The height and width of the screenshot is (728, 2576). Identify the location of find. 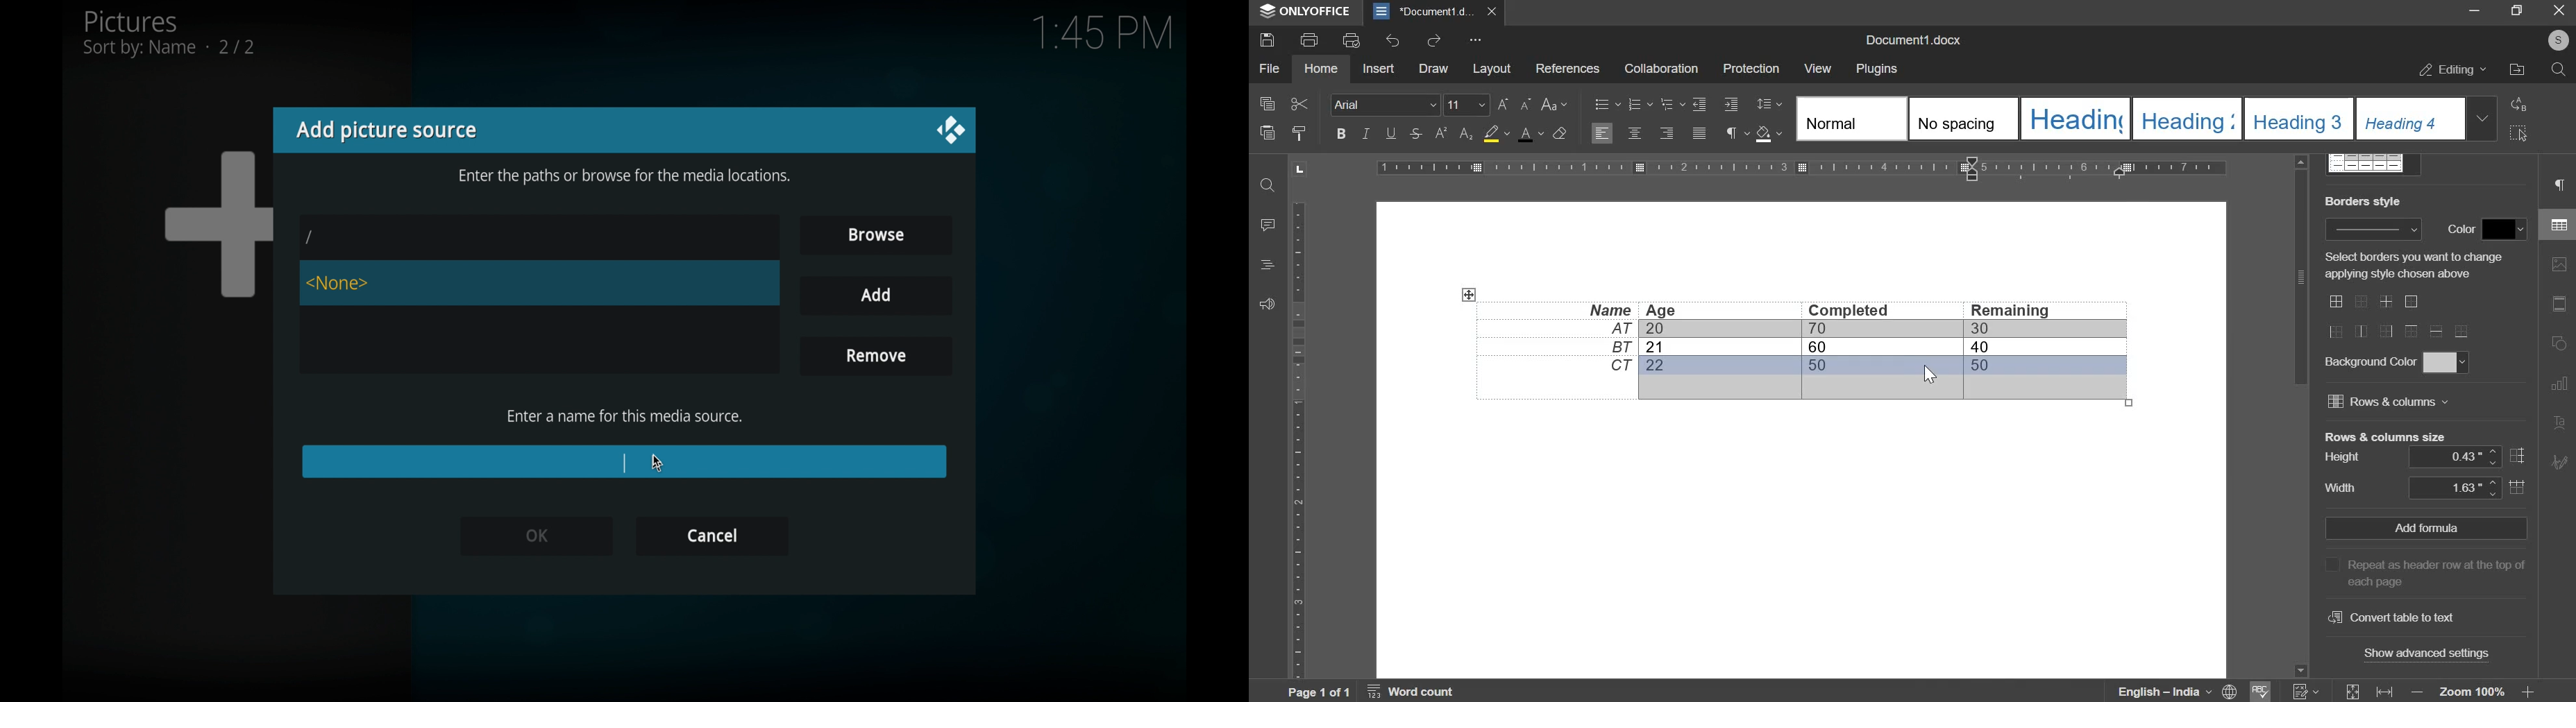
(1270, 185).